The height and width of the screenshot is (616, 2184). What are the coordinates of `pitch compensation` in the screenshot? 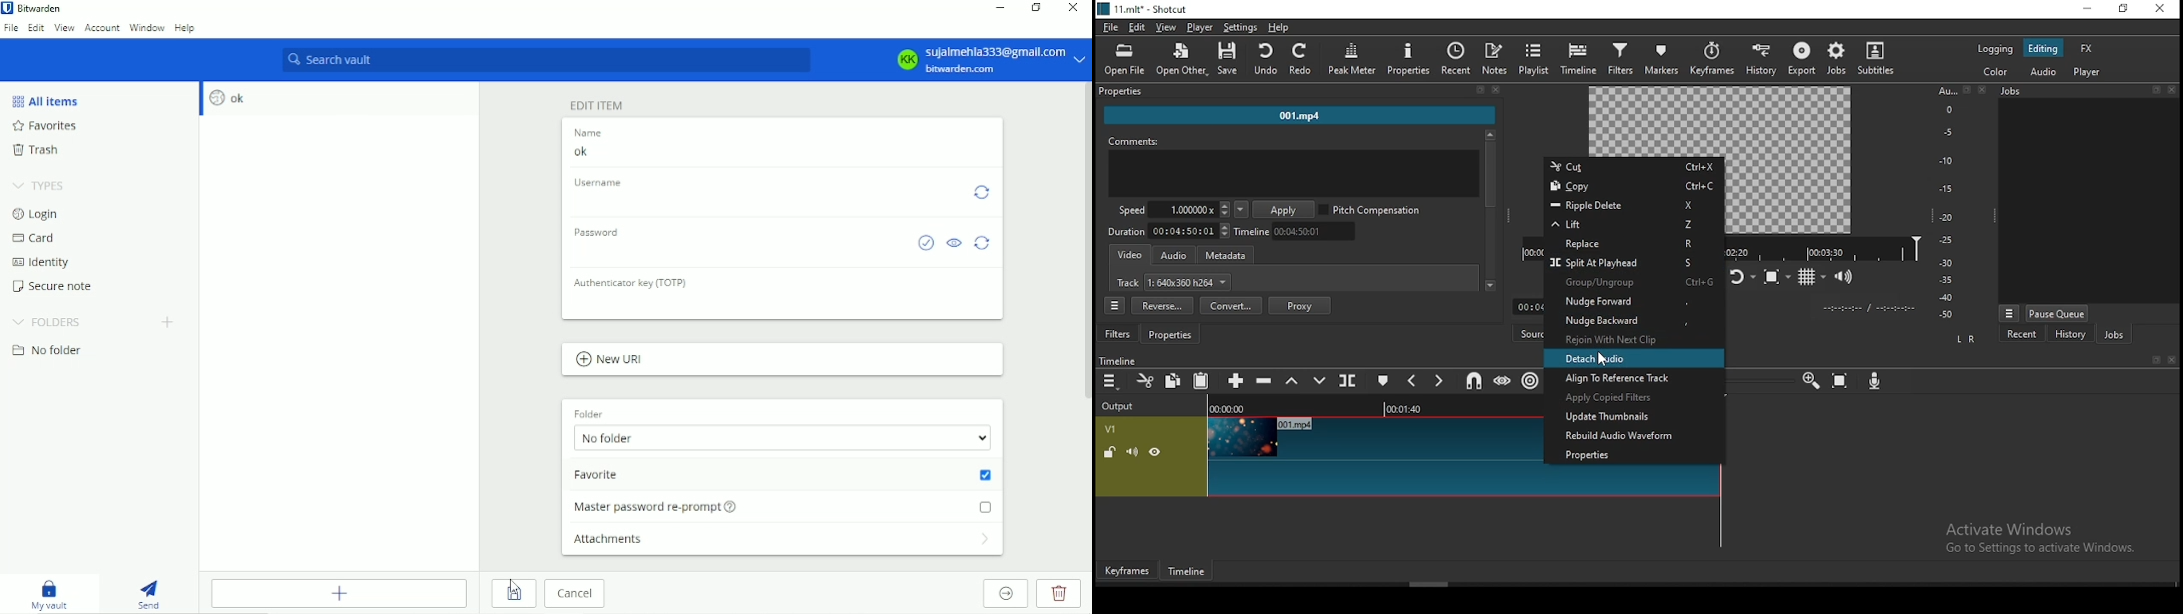 It's located at (1370, 208).